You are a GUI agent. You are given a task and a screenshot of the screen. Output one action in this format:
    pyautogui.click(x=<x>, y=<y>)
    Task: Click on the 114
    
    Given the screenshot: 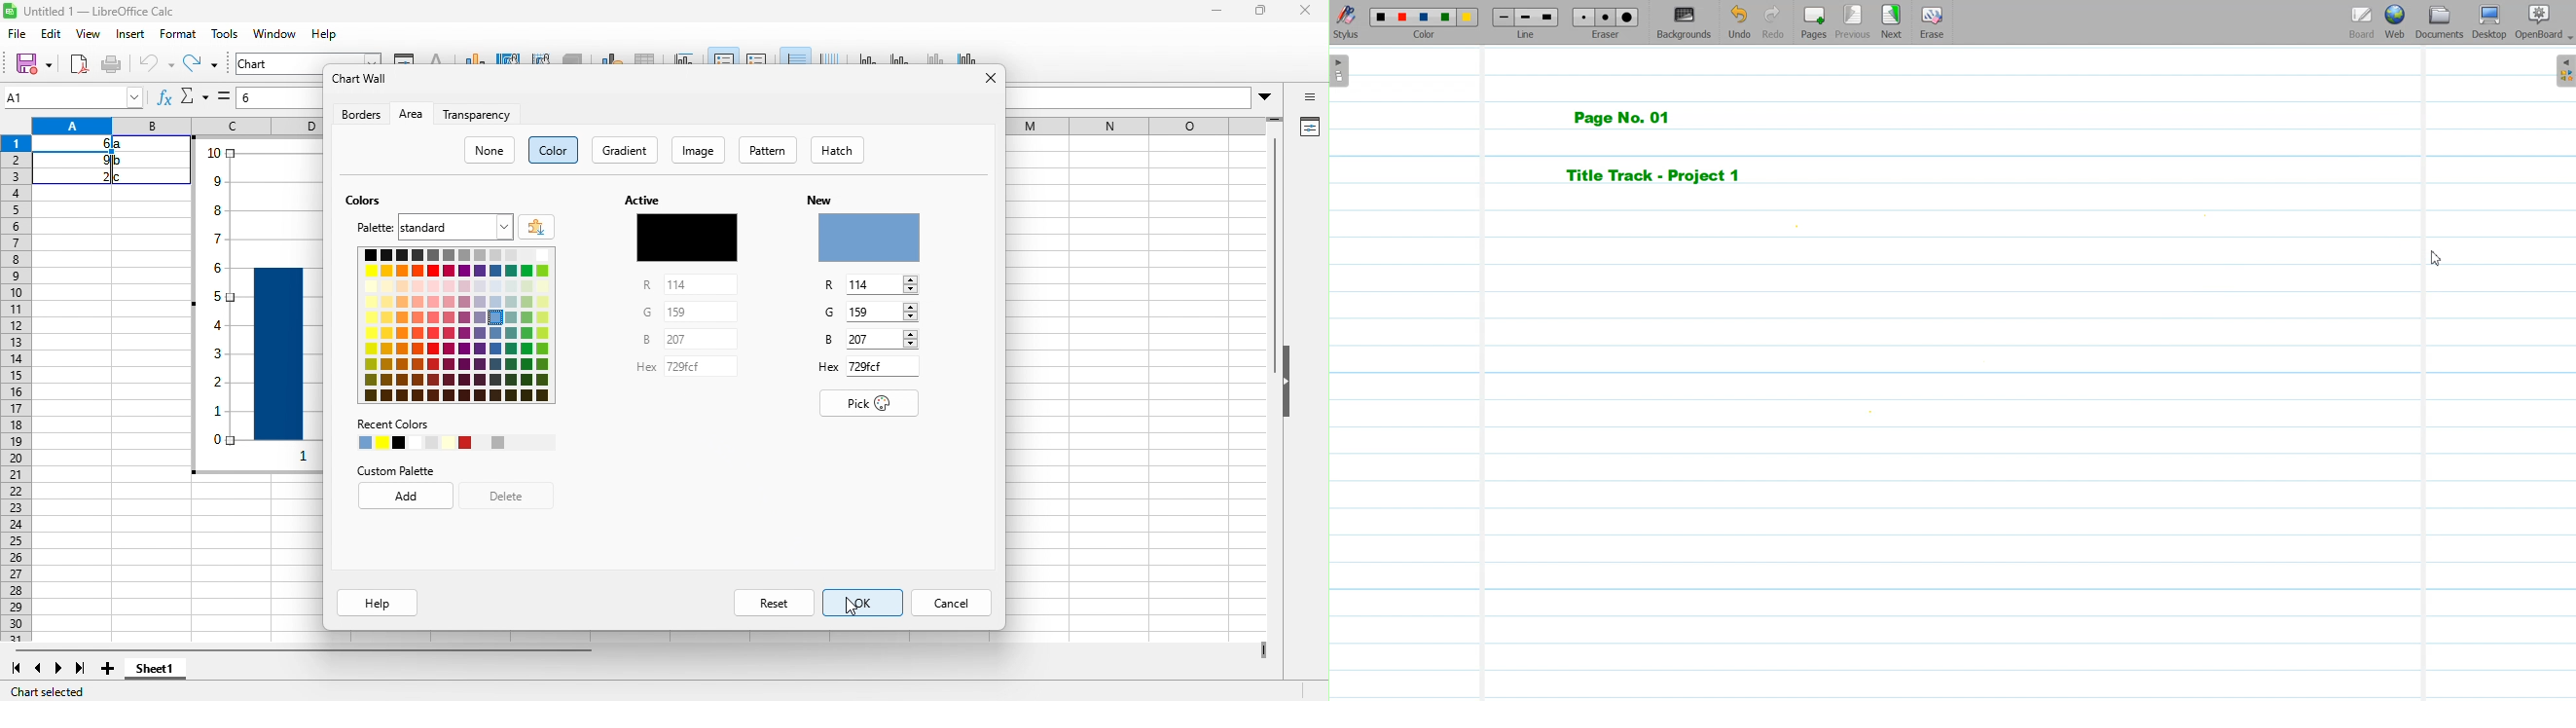 What is the action you would take?
    pyautogui.click(x=883, y=284)
    